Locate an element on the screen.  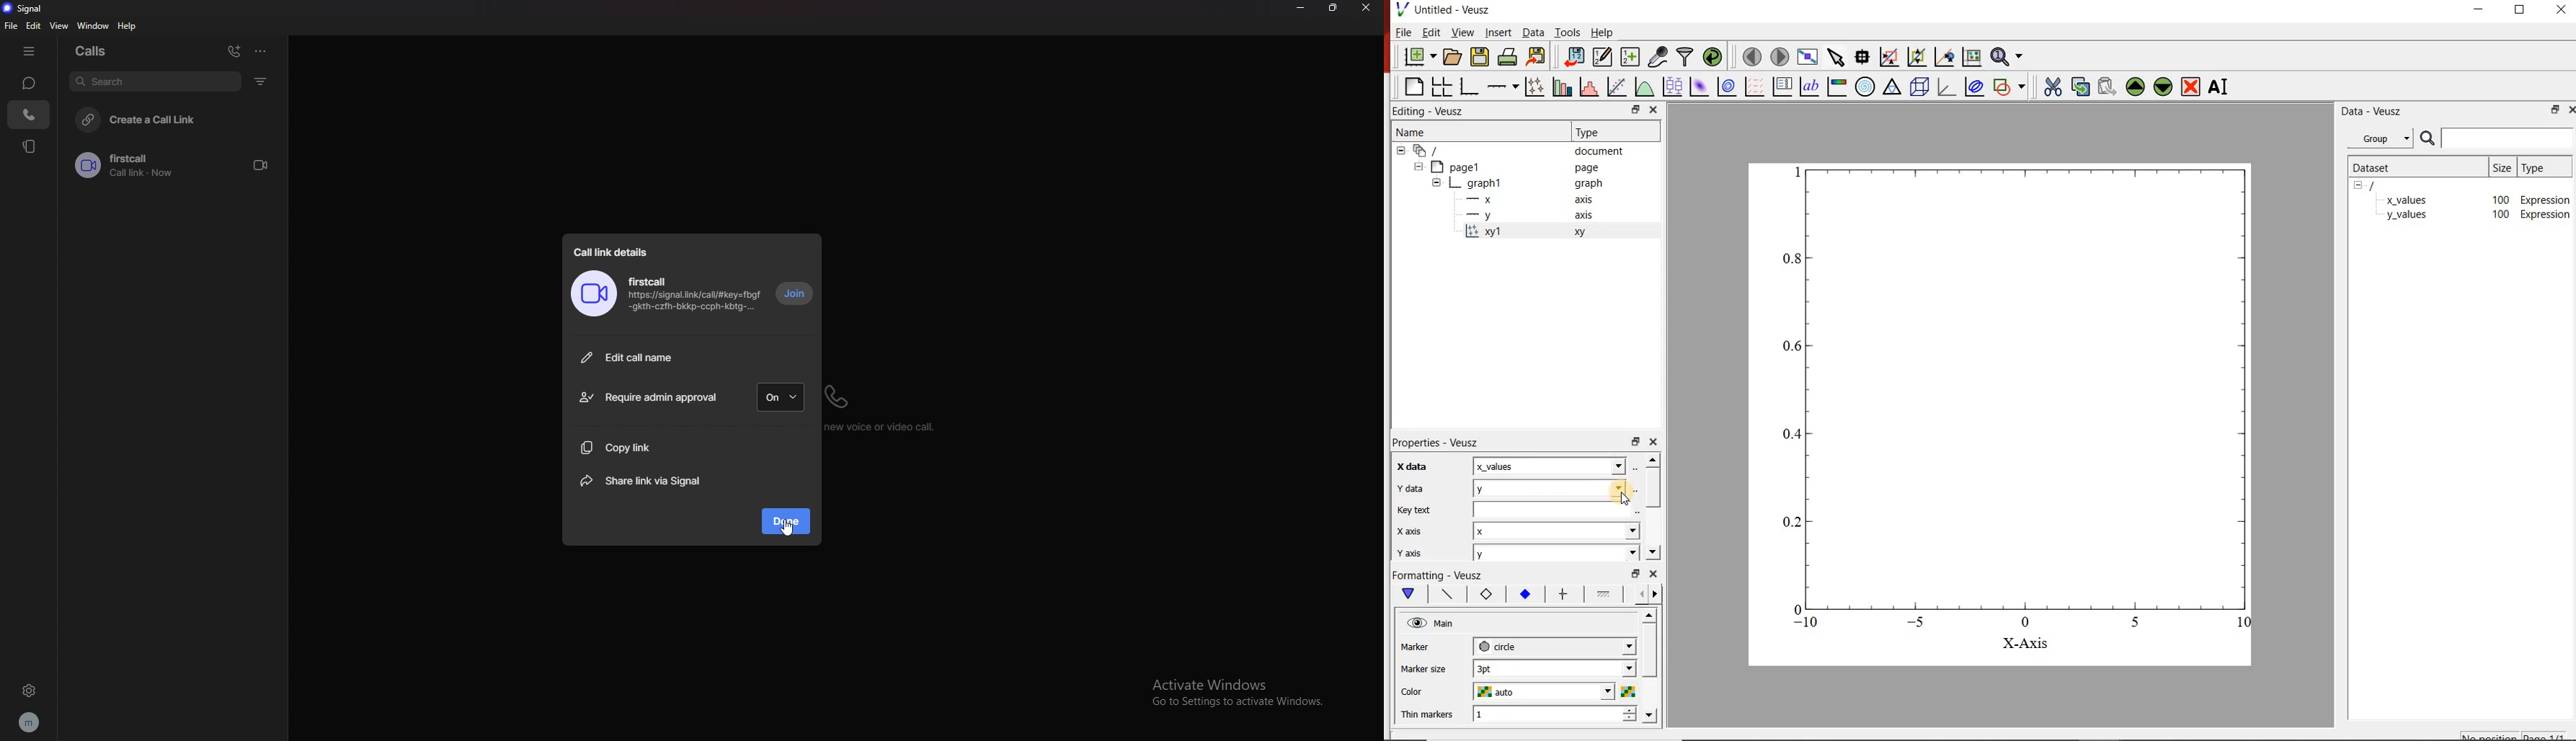
bar graph is located at coordinates (1469, 88).